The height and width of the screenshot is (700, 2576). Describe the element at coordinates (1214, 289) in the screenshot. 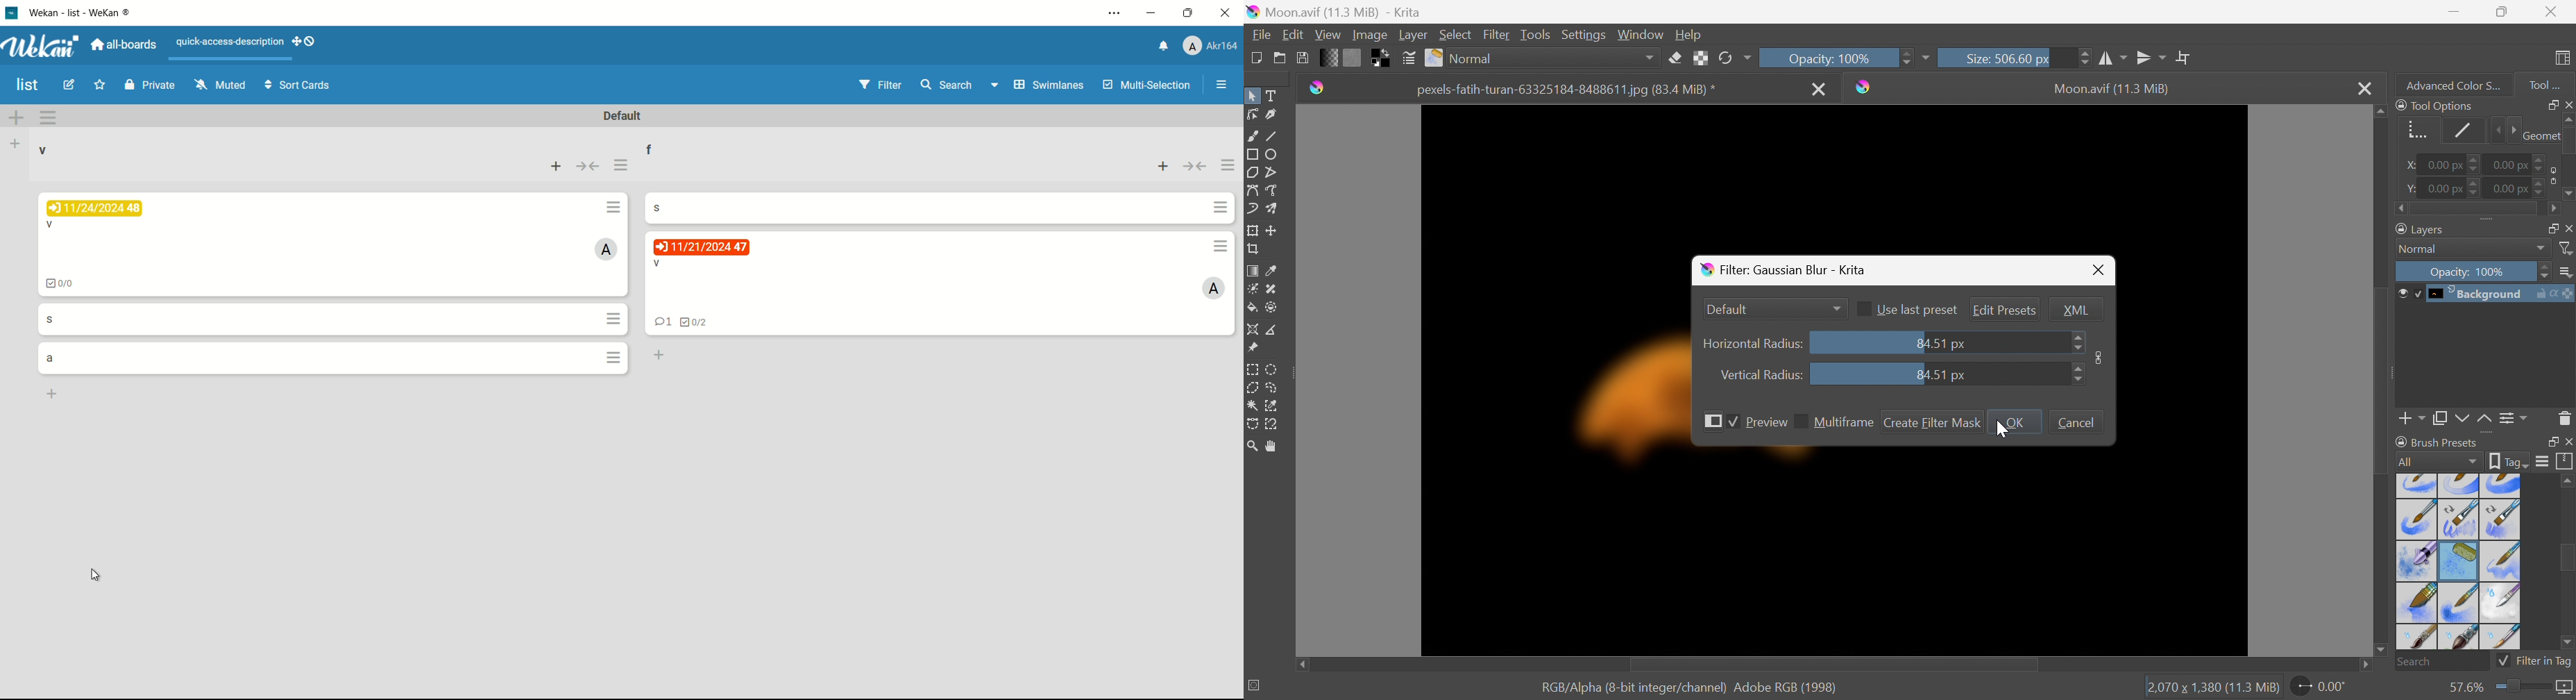

I see `admin` at that location.